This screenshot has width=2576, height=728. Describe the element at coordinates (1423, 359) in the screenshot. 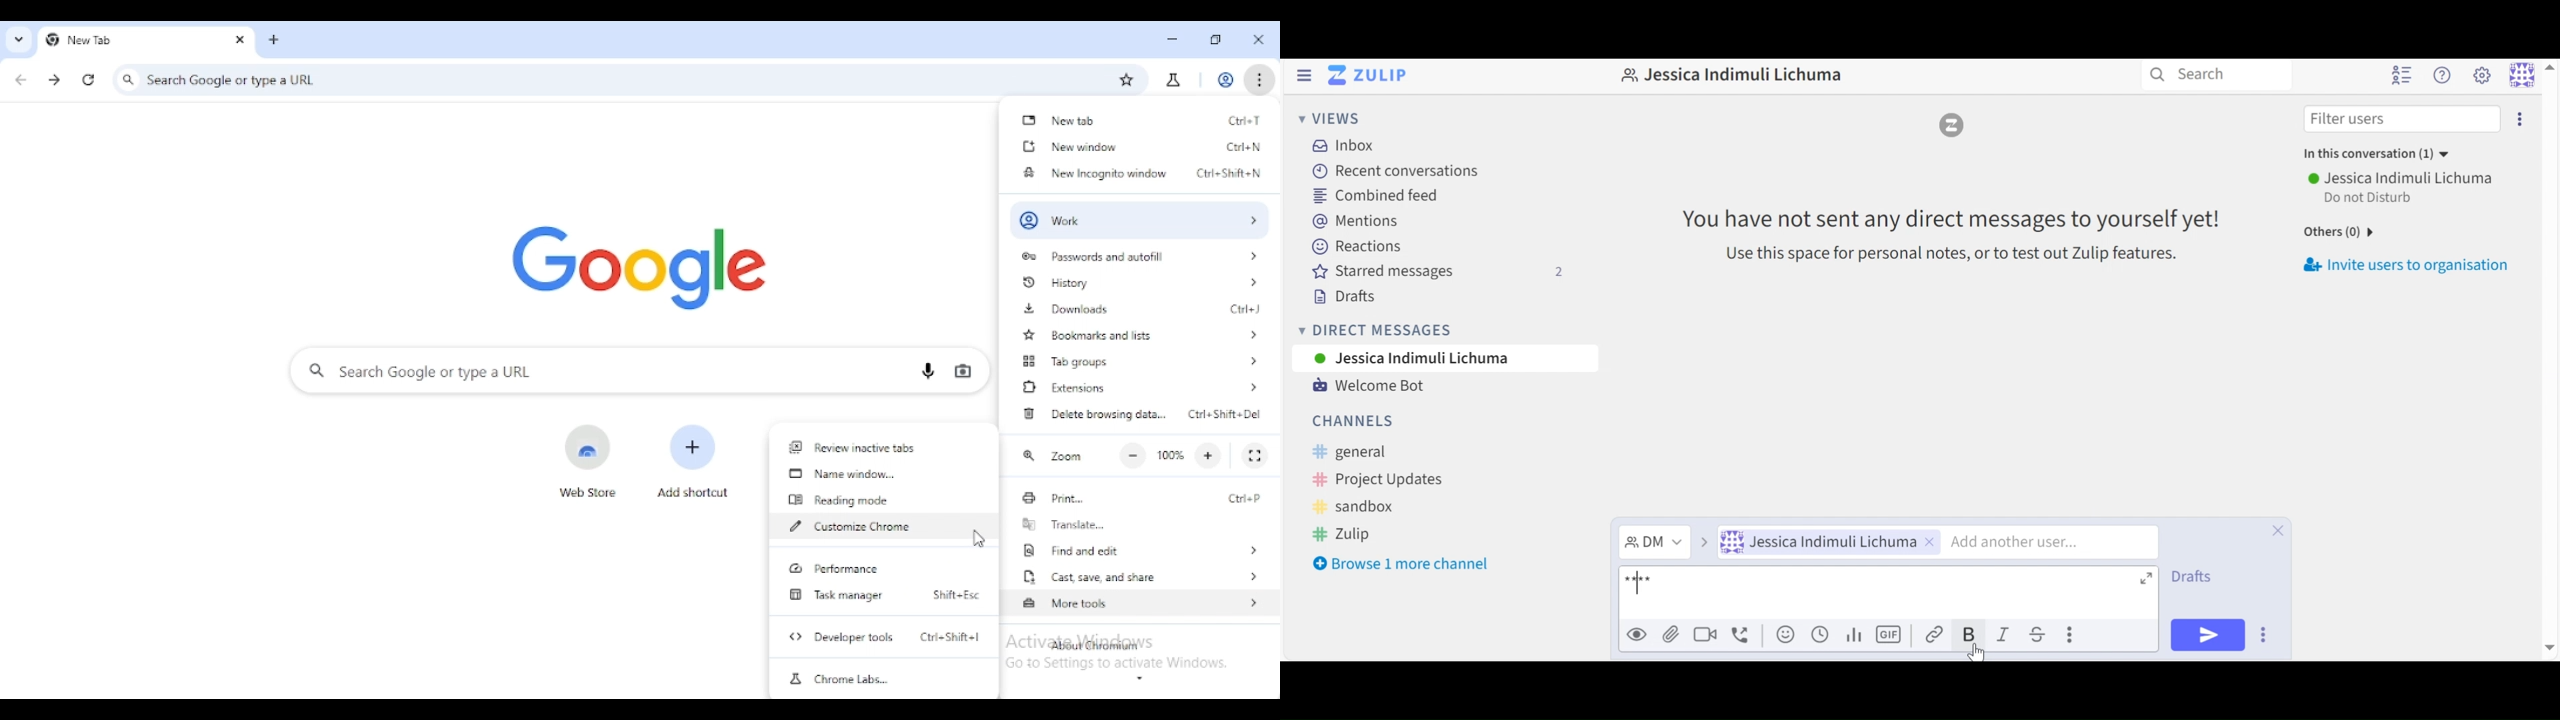

I see `User` at that location.